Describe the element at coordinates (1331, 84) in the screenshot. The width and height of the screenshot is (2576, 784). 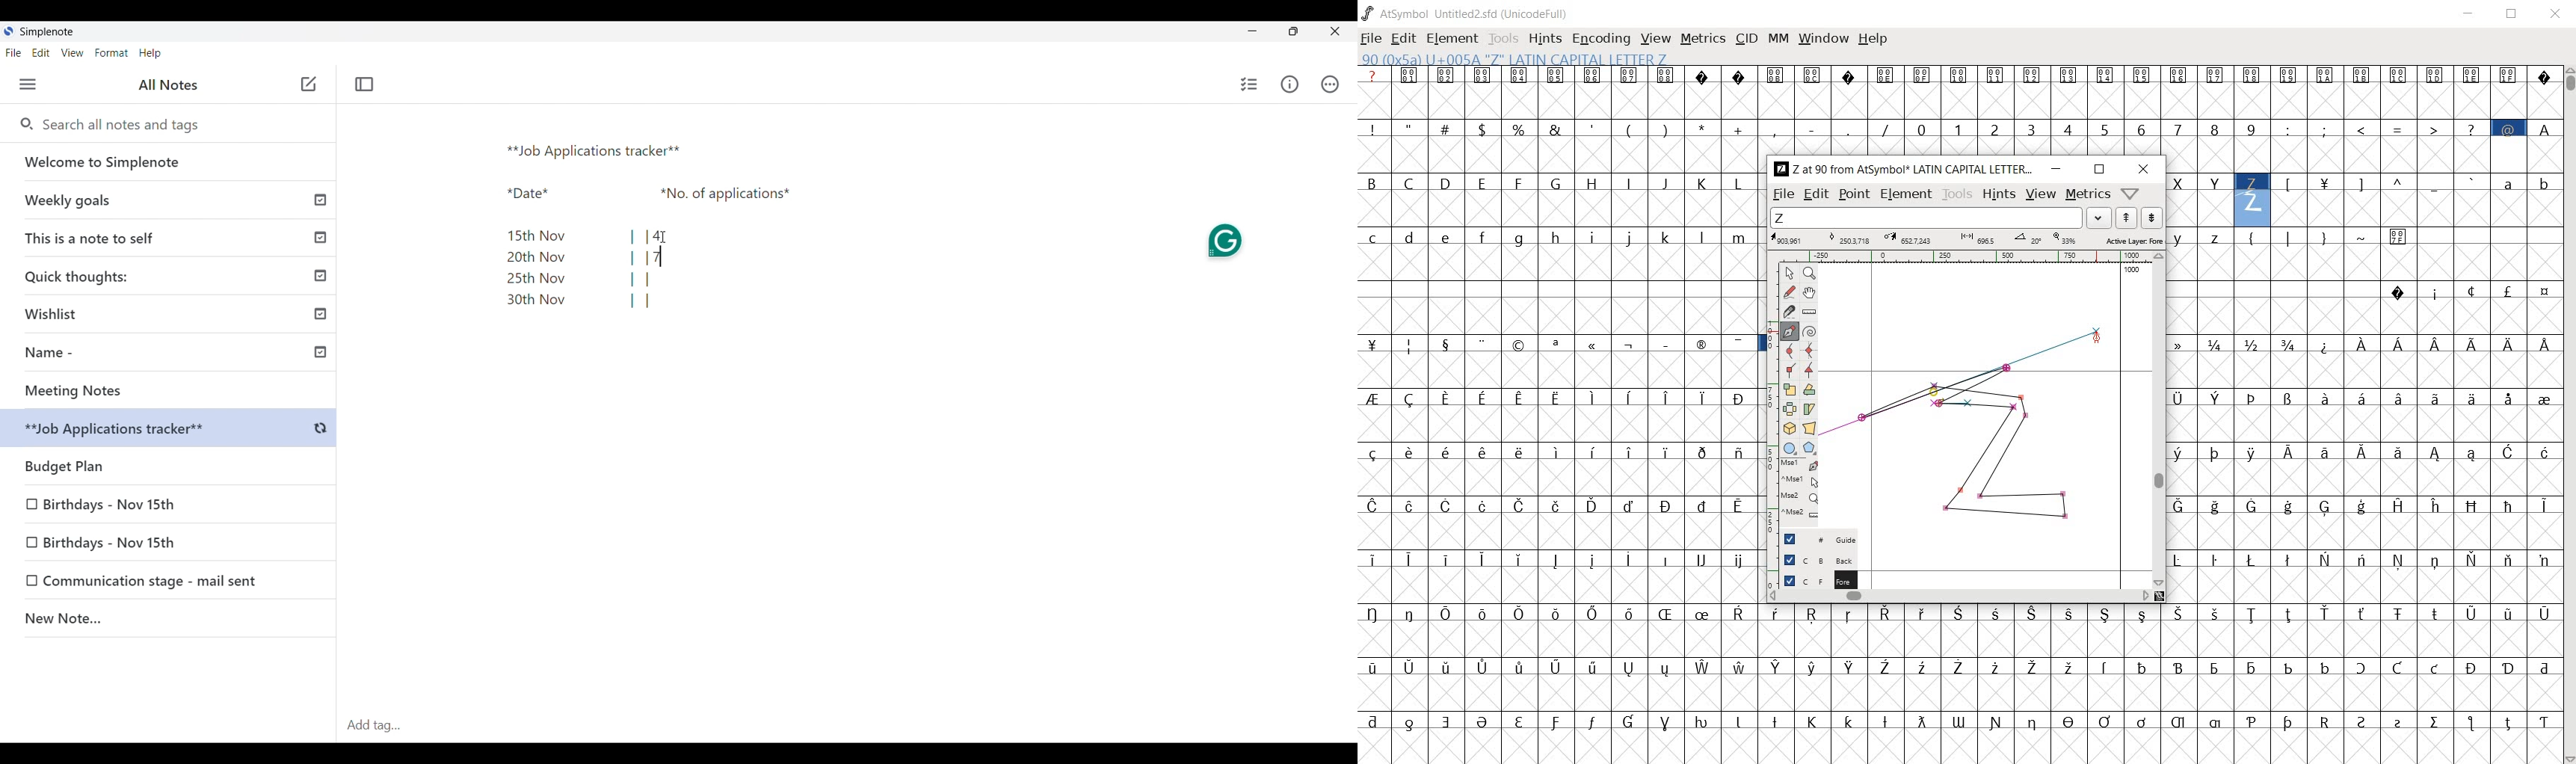
I see `Actions` at that location.